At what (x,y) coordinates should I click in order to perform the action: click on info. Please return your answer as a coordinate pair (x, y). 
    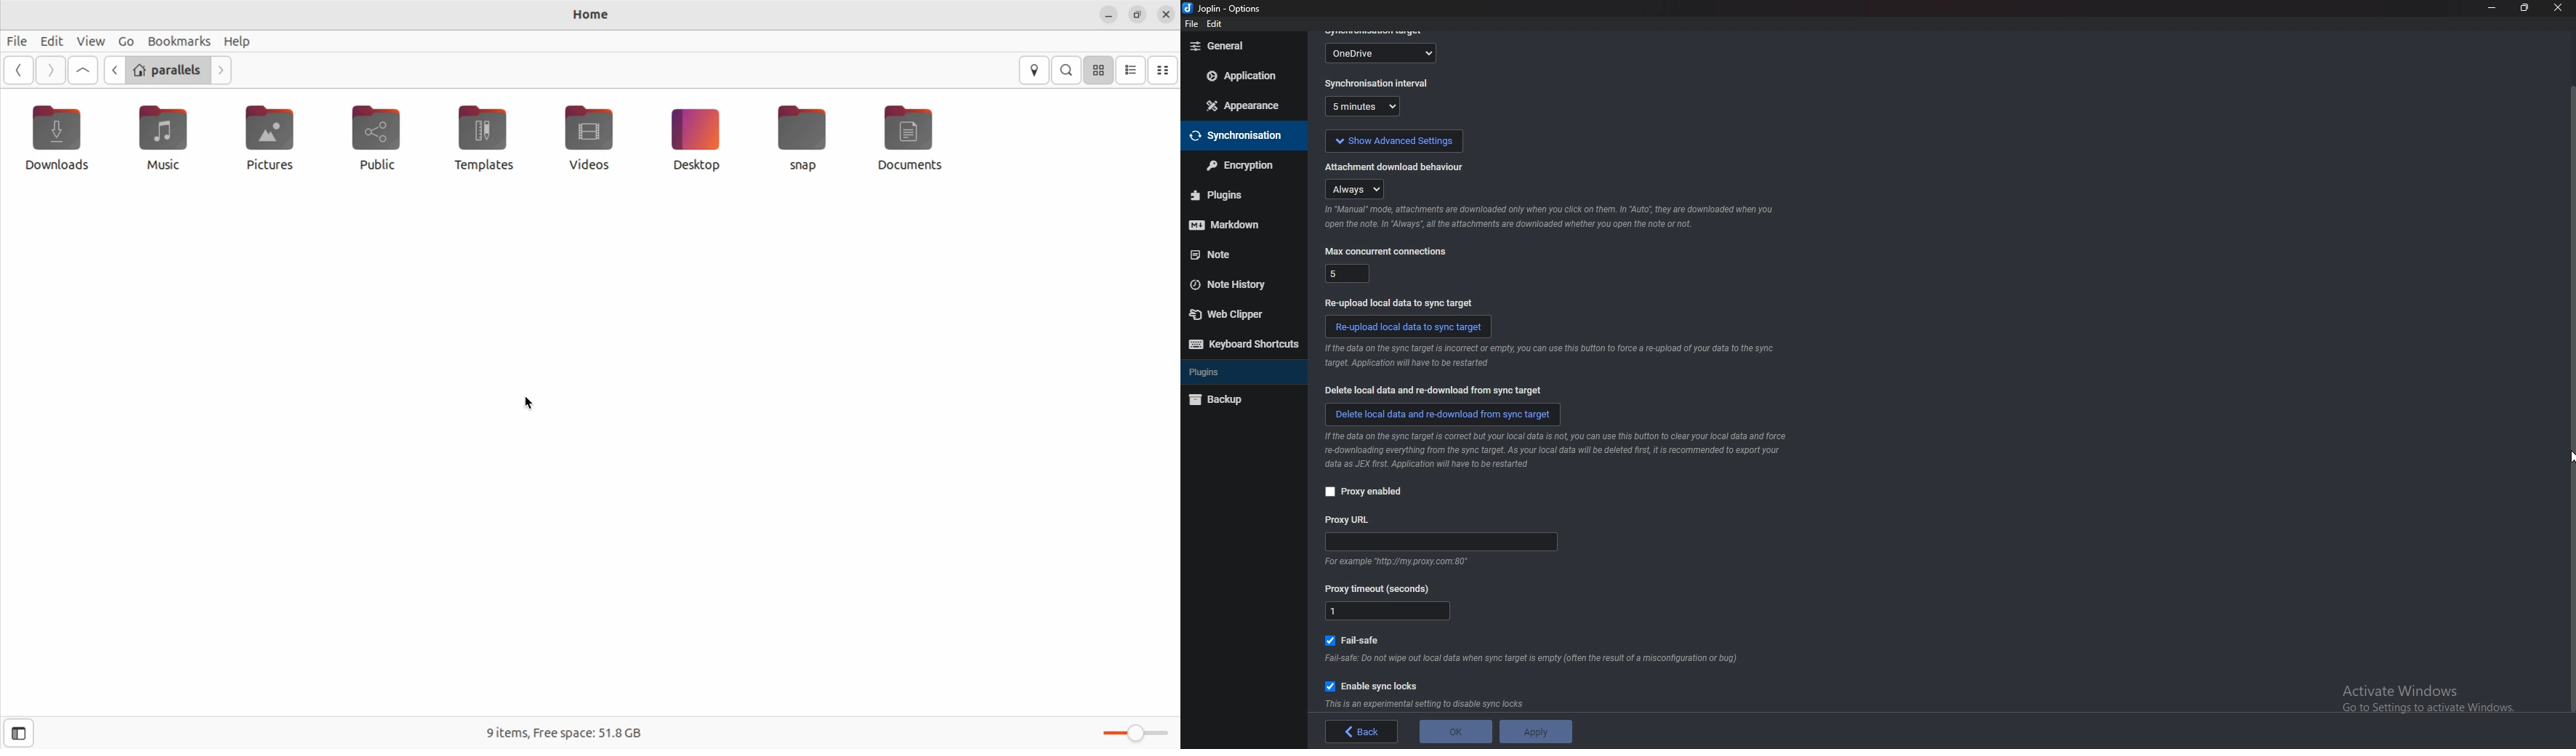
    Looking at the image, I should click on (1565, 450).